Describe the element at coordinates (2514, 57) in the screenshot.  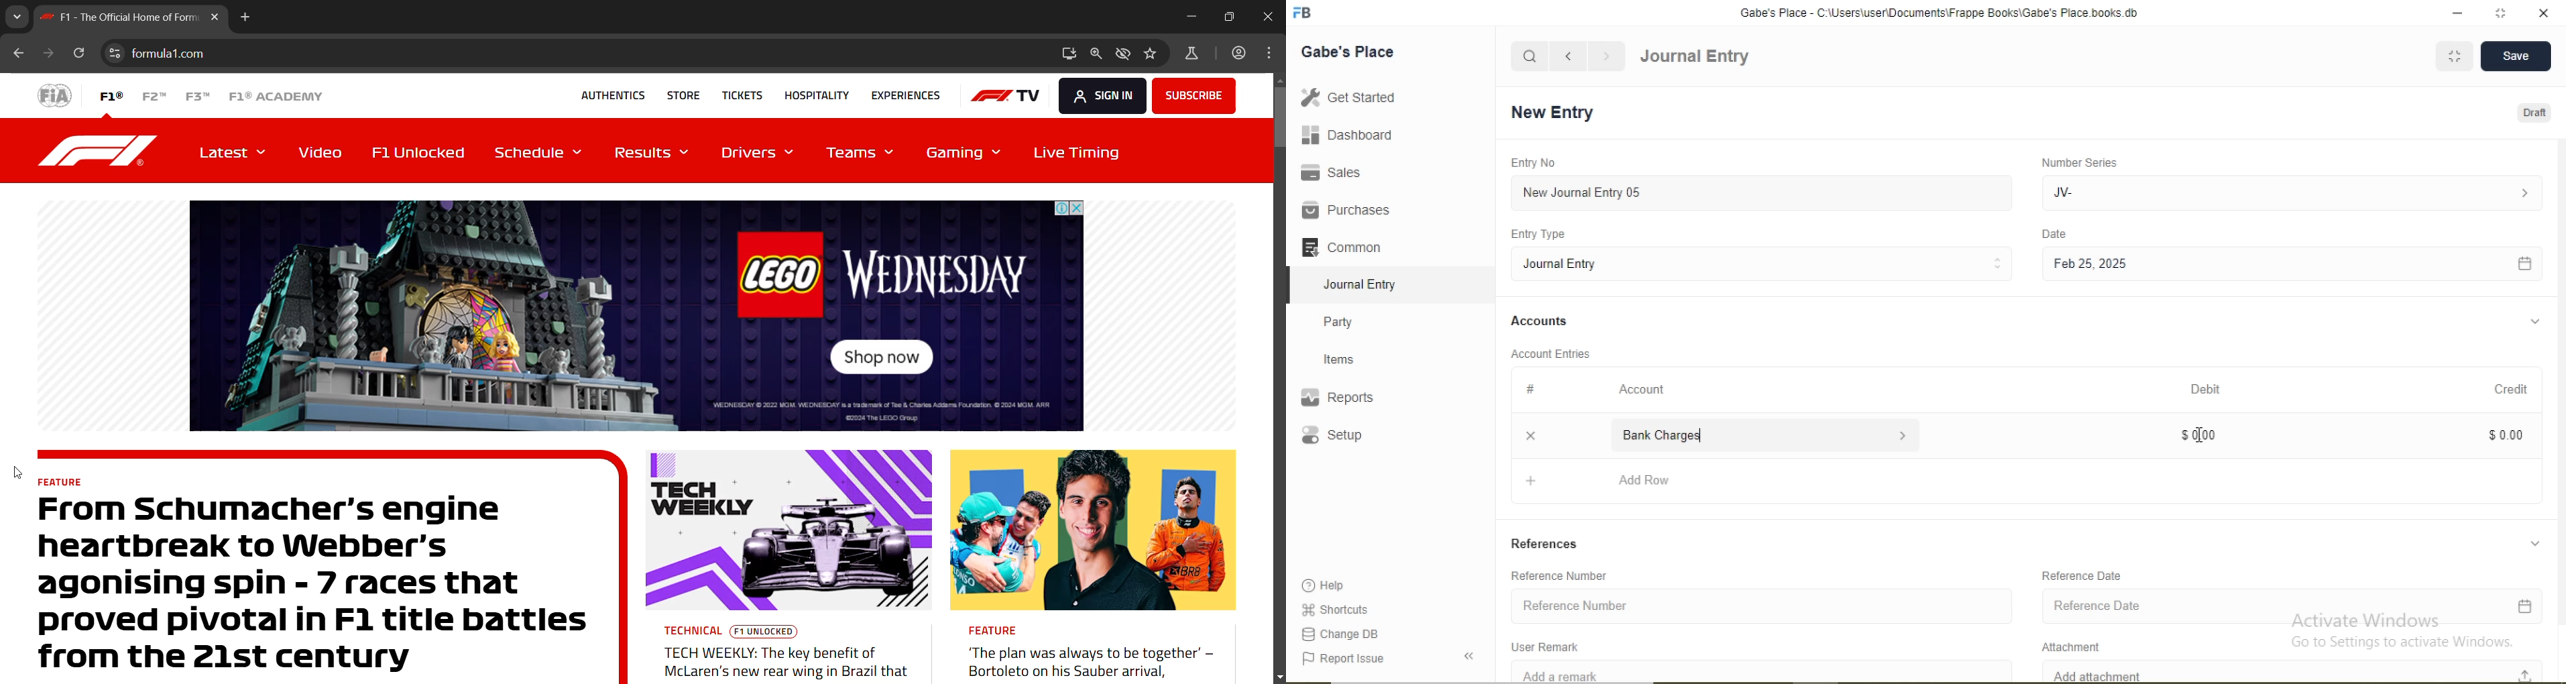
I see `Save` at that location.